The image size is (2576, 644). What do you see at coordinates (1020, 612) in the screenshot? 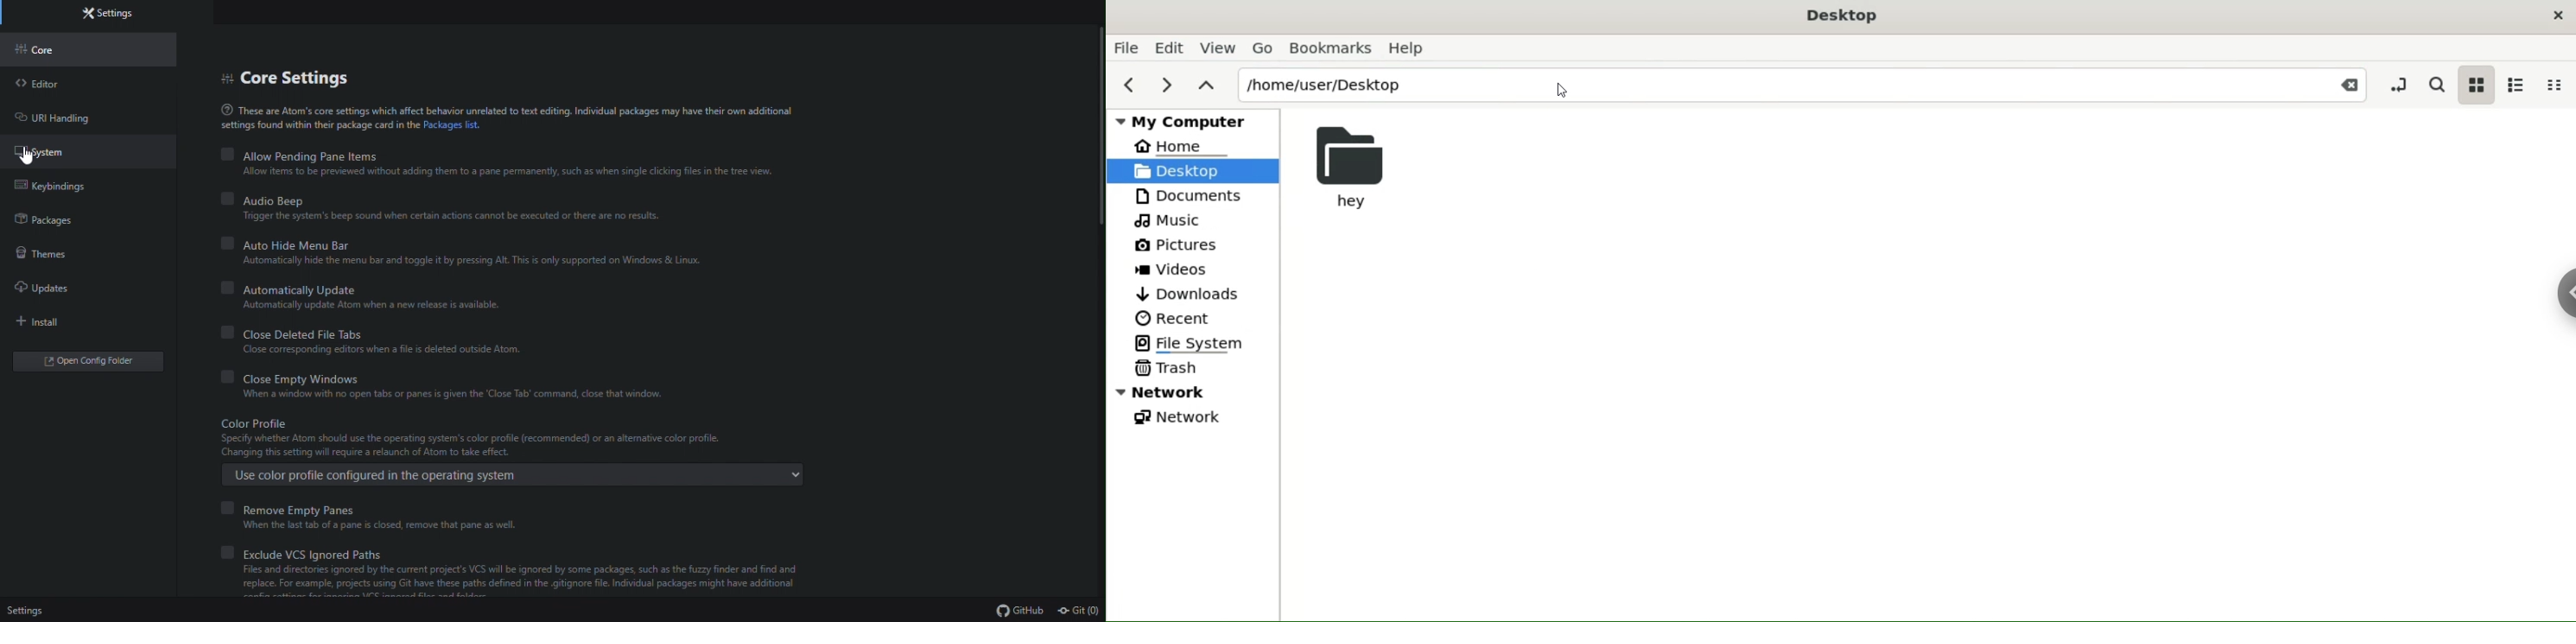
I see `gtihub` at bounding box center [1020, 612].